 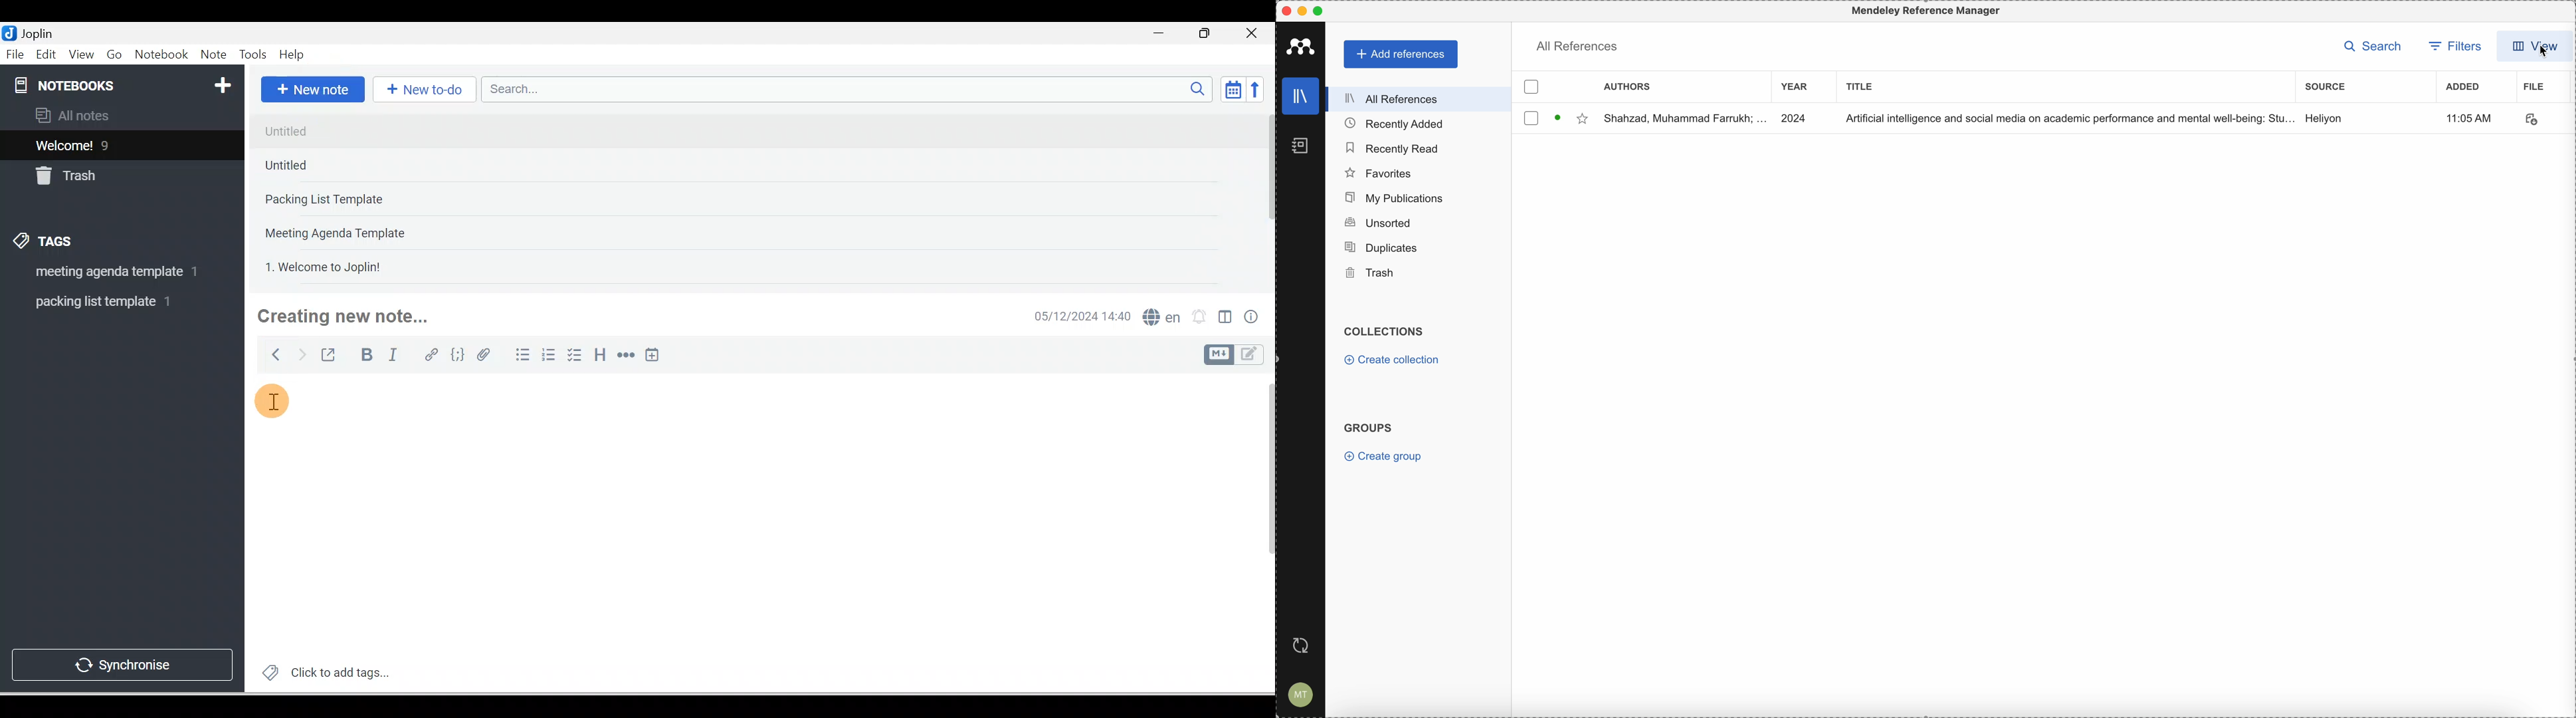 What do you see at coordinates (112, 302) in the screenshot?
I see `Tag 2` at bounding box center [112, 302].